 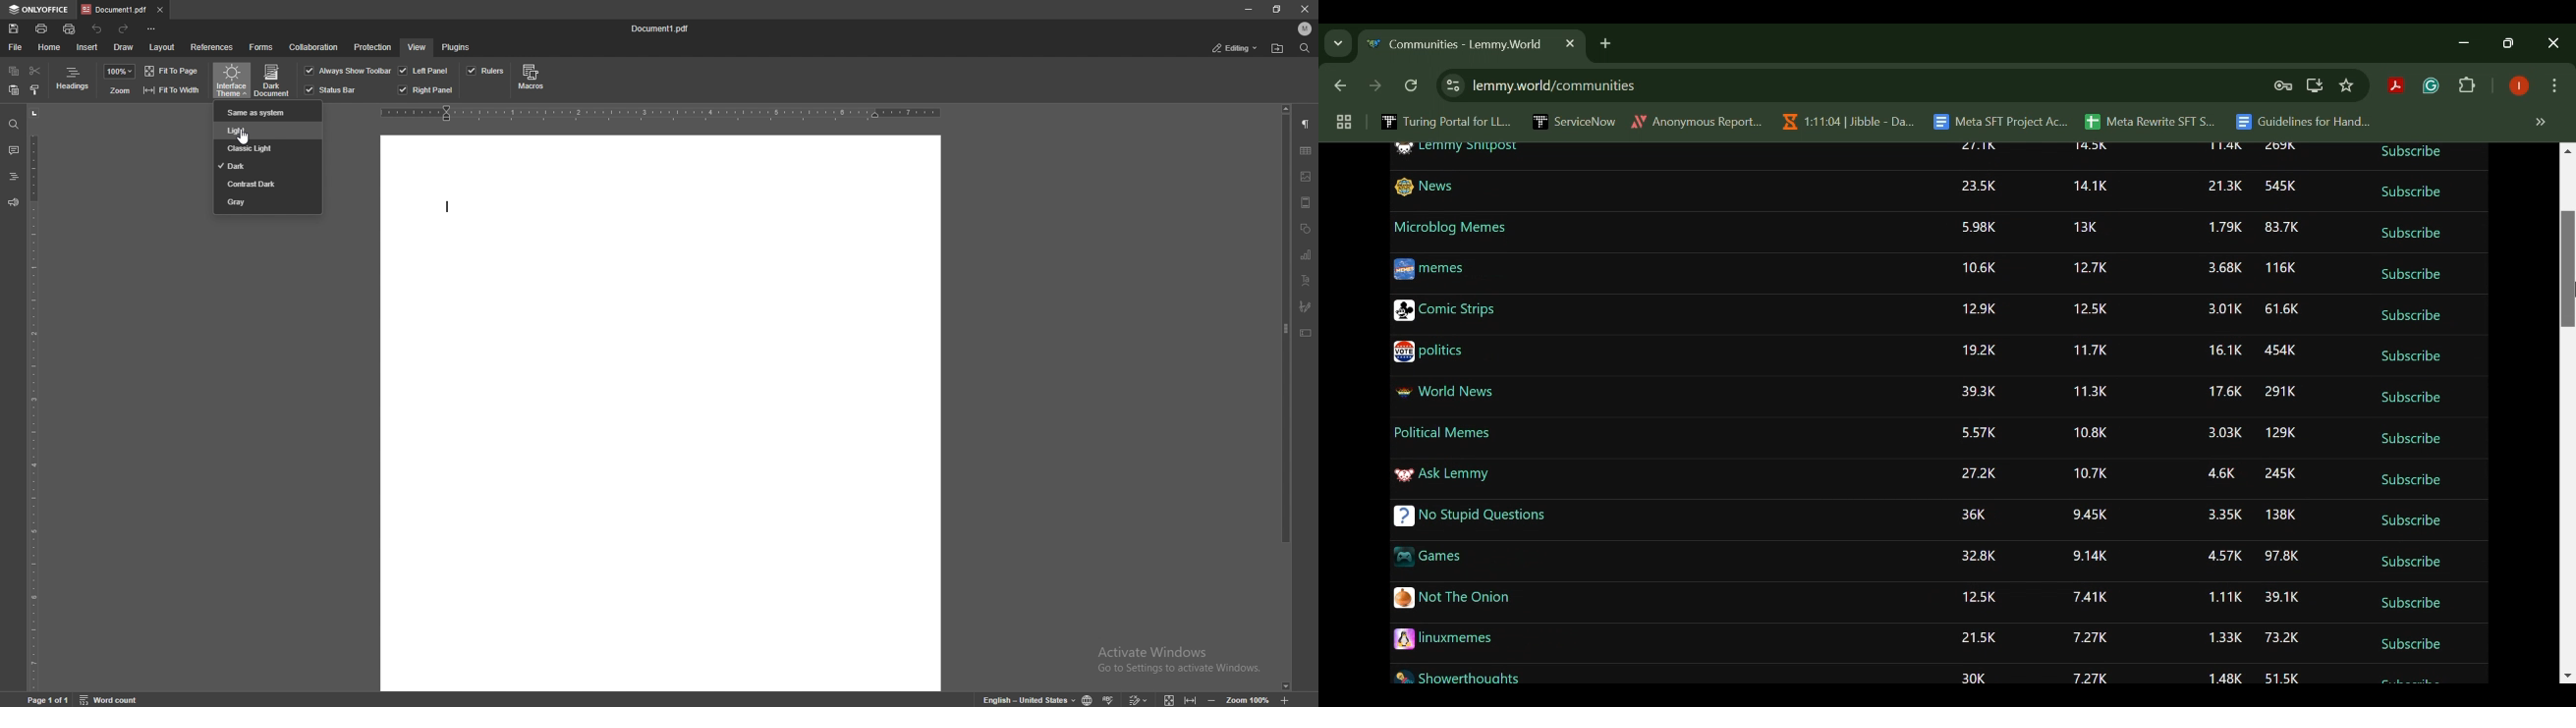 I want to click on plugins, so click(x=459, y=47).